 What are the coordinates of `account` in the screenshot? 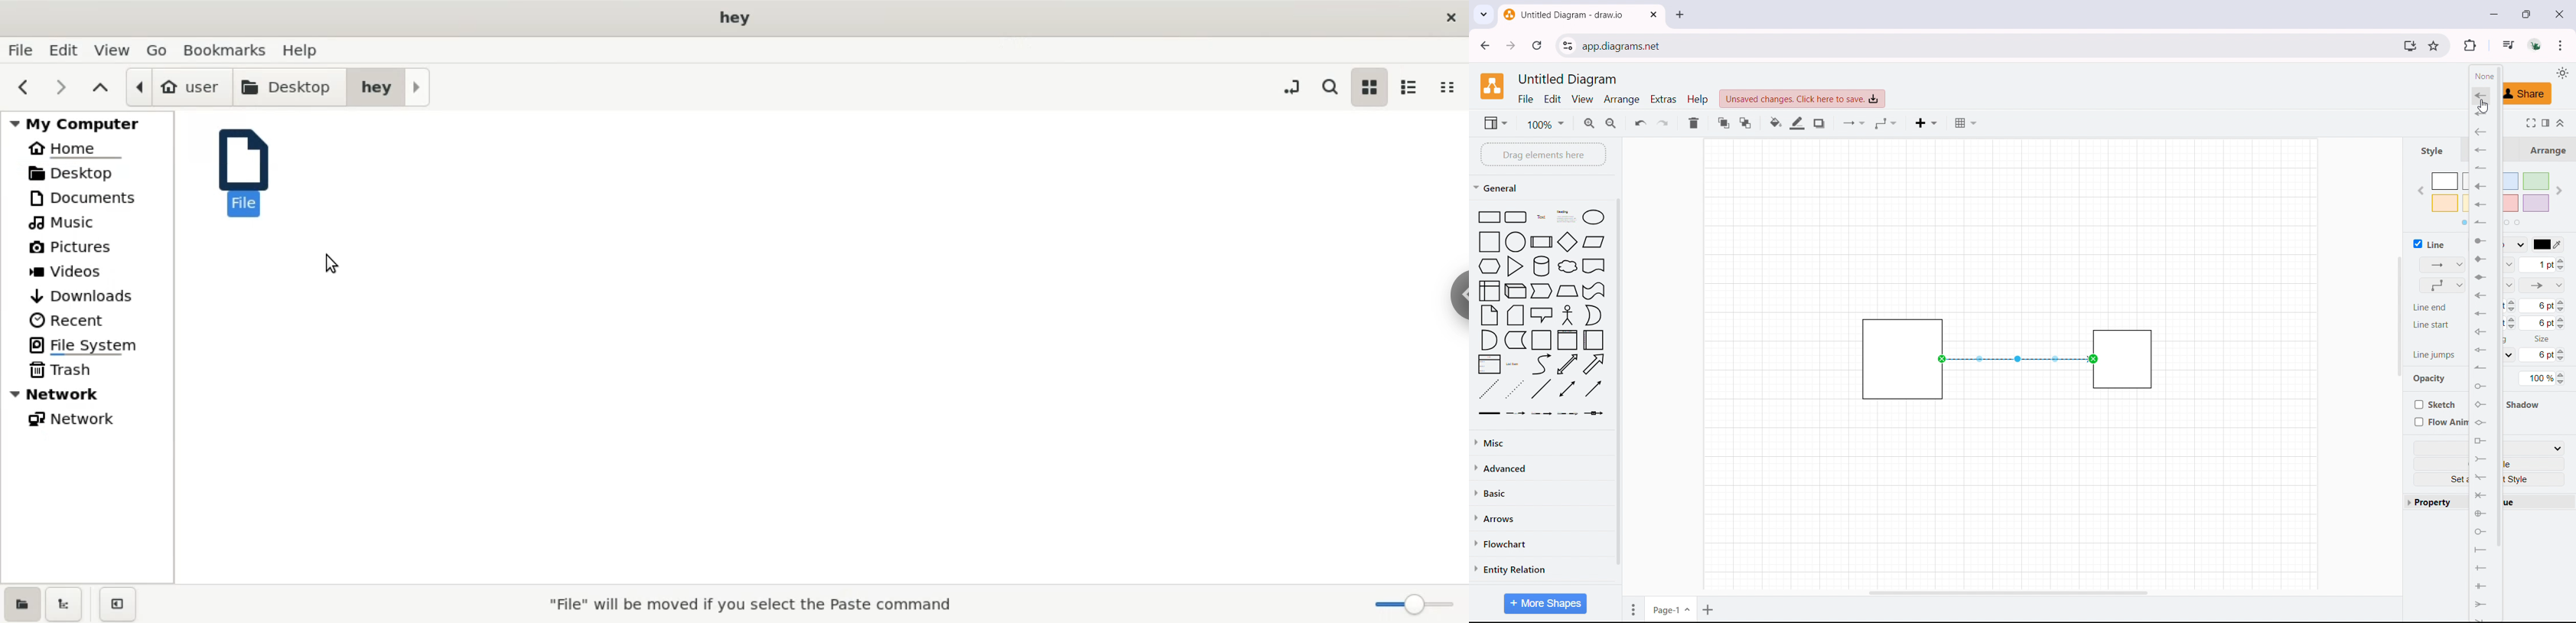 It's located at (2536, 45).